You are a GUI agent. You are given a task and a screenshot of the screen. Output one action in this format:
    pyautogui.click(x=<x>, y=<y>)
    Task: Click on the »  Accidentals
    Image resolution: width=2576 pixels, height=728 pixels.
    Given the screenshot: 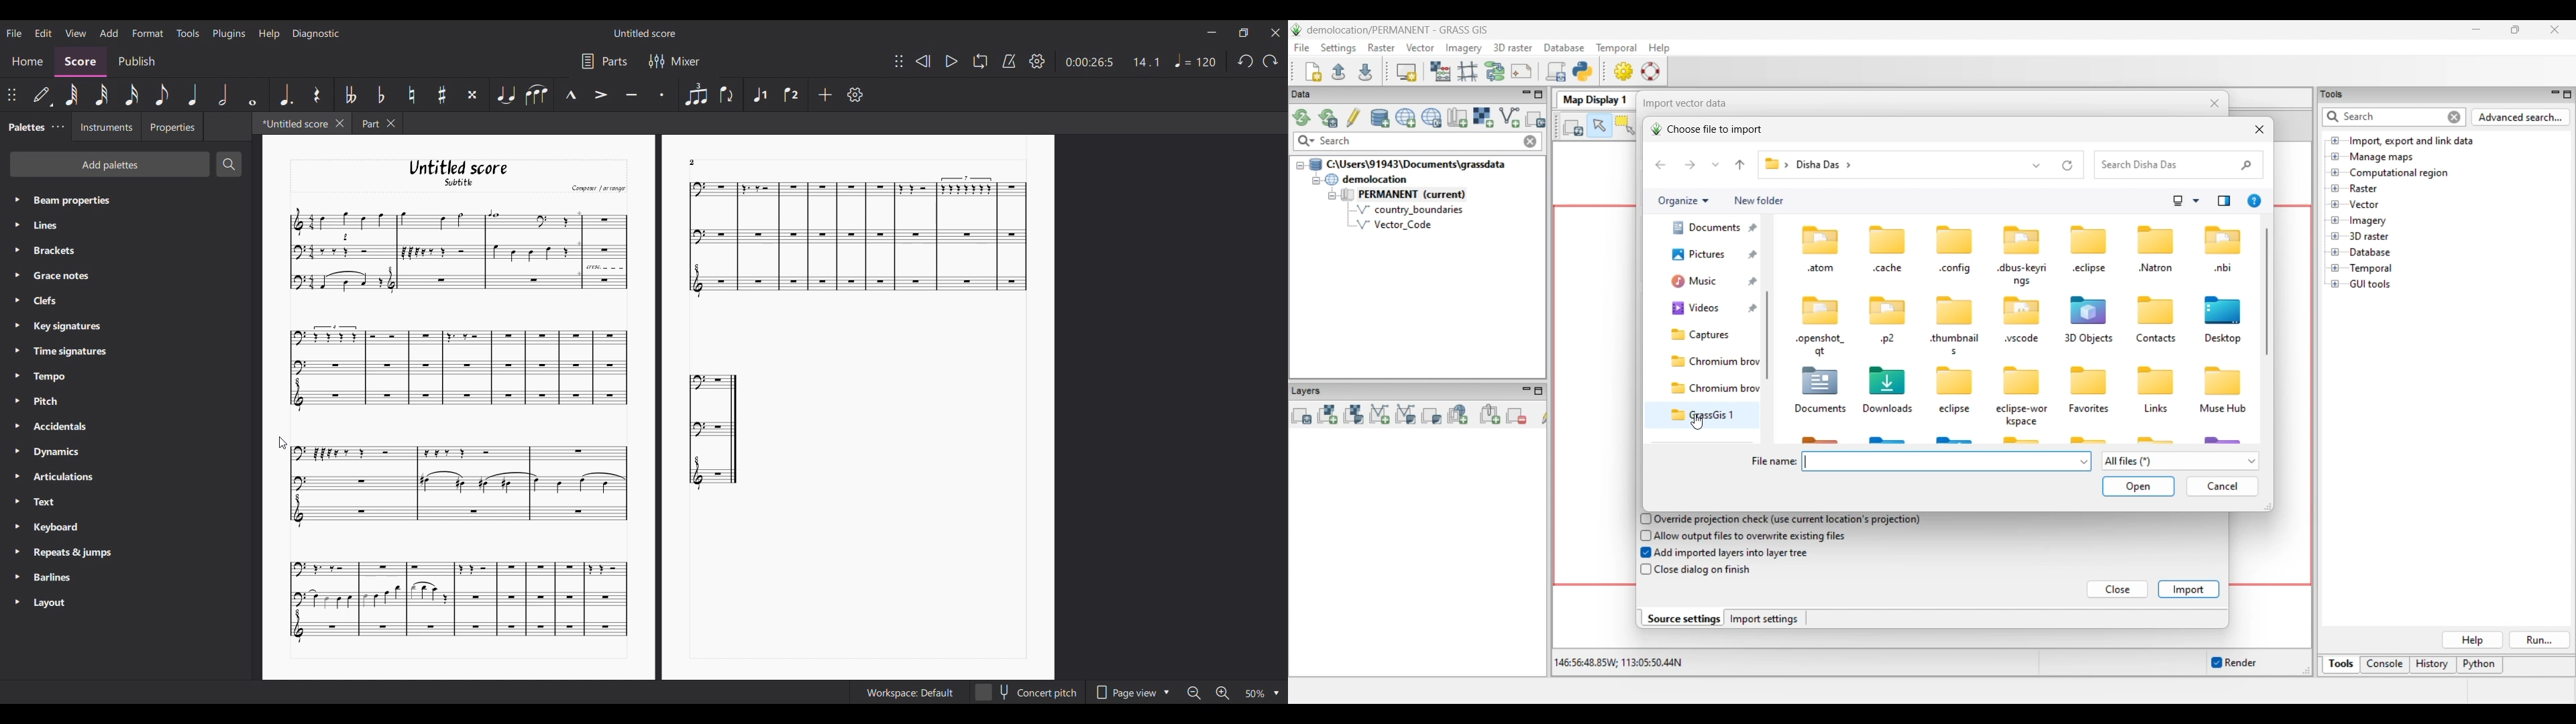 What is the action you would take?
    pyautogui.click(x=56, y=429)
    